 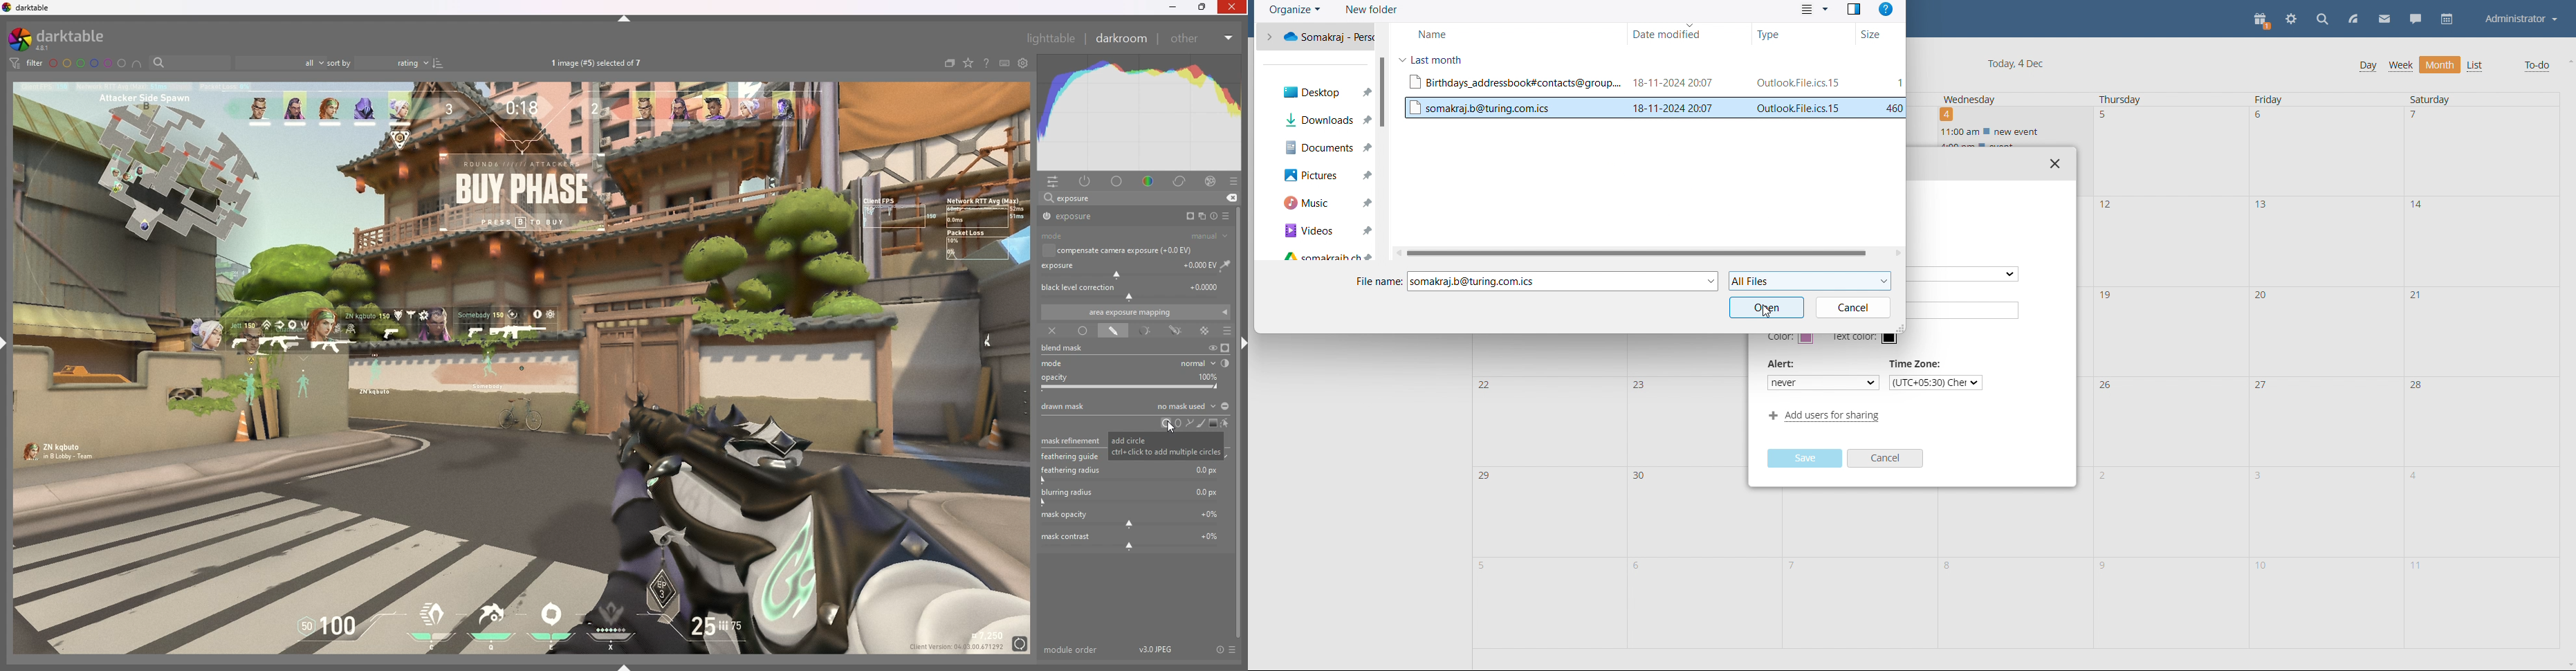 I want to click on temporarily switch off, so click(x=1212, y=348).